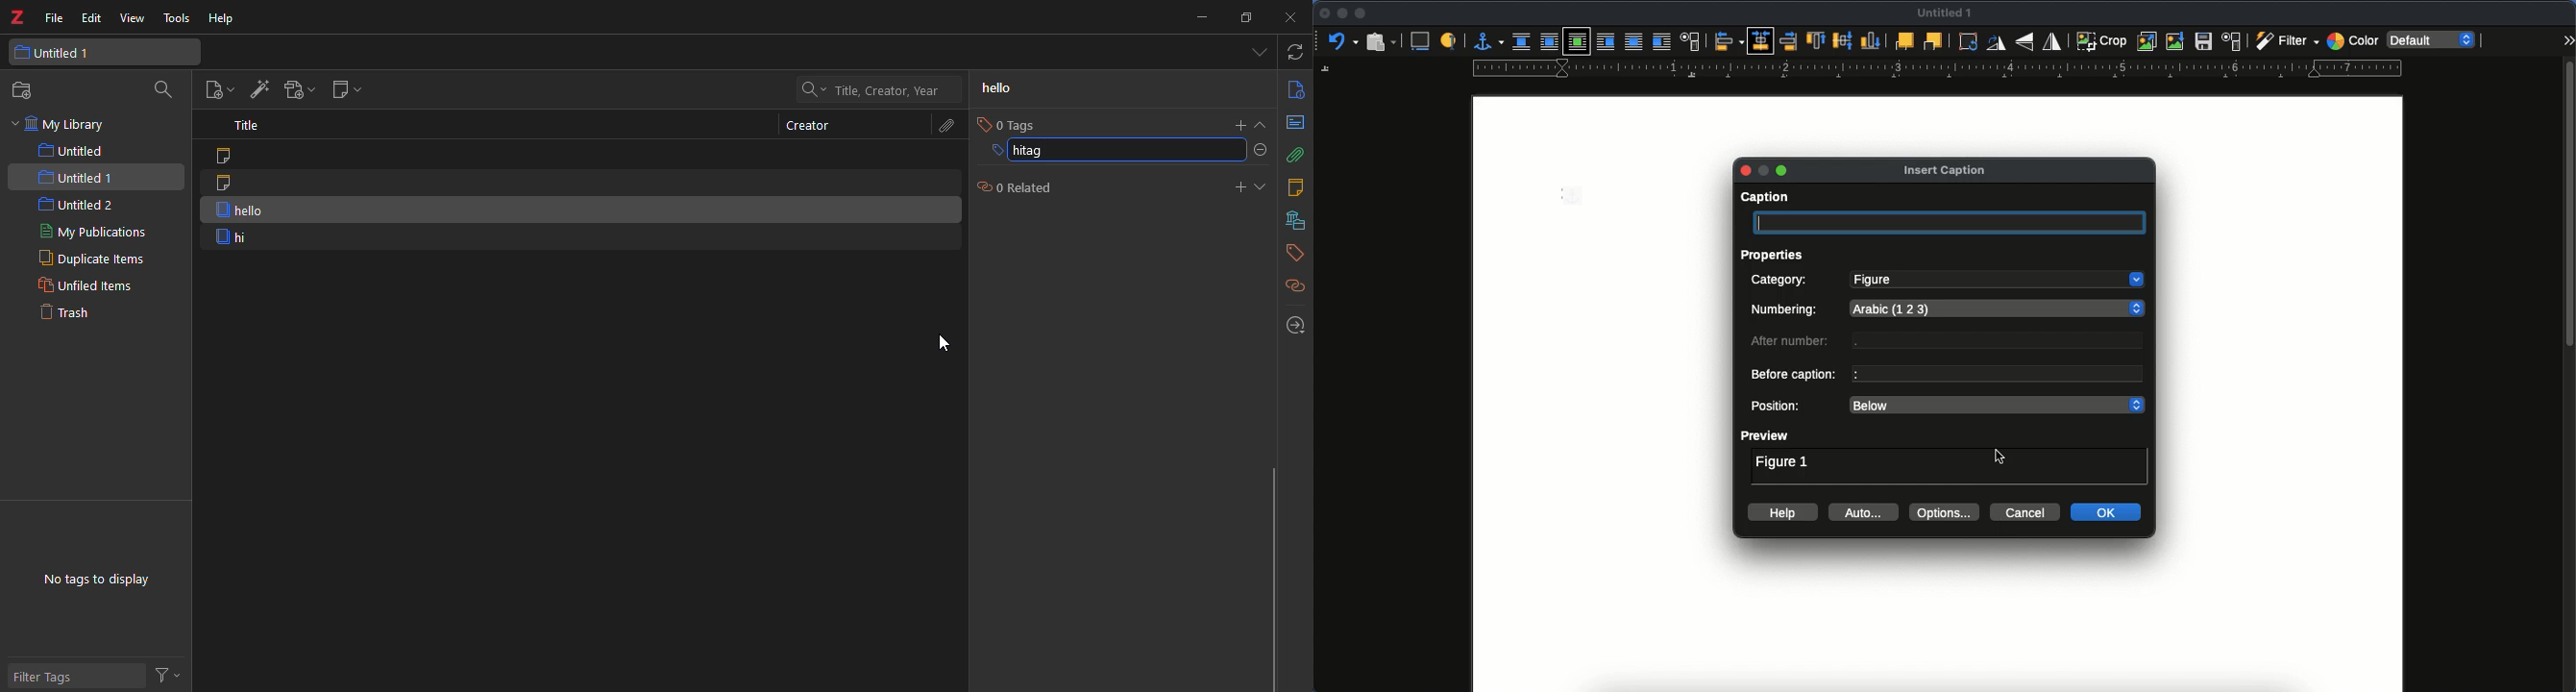 This screenshot has width=2576, height=700. Describe the element at coordinates (55, 19) in the screenshot. I see `file` at that location.